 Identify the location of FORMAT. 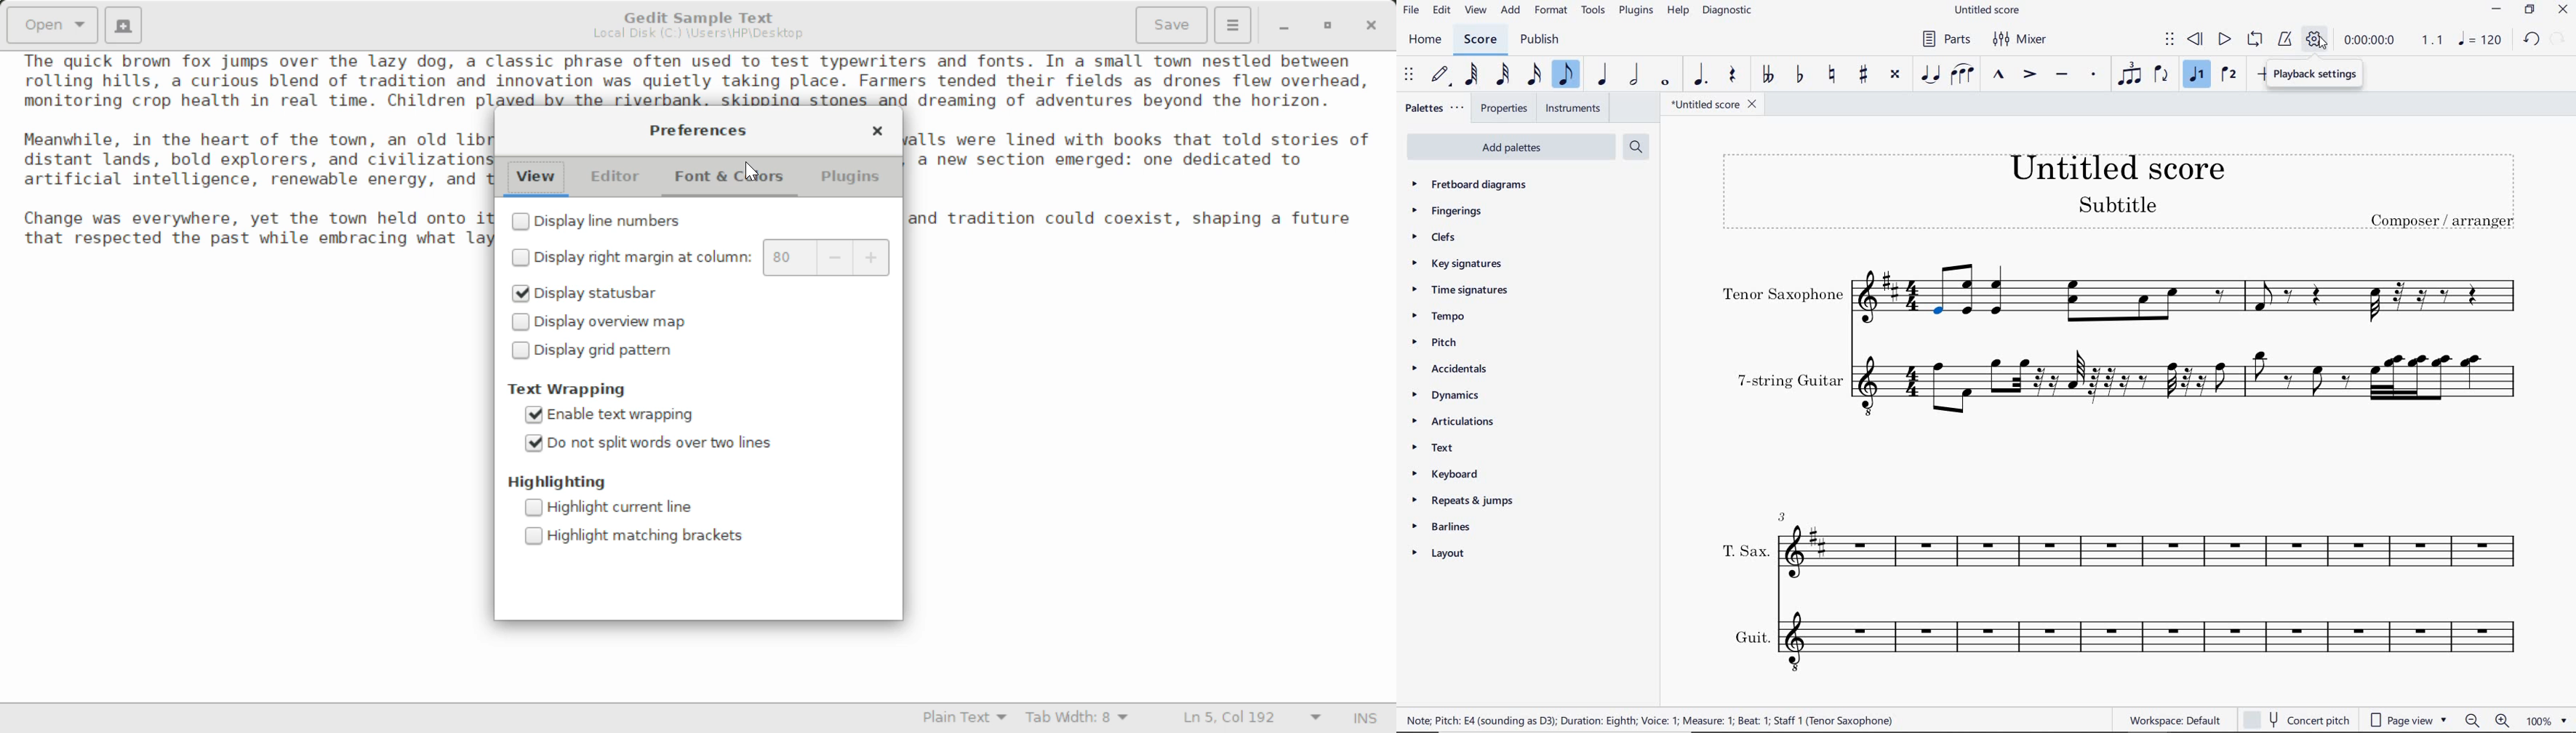
(1552, 11).